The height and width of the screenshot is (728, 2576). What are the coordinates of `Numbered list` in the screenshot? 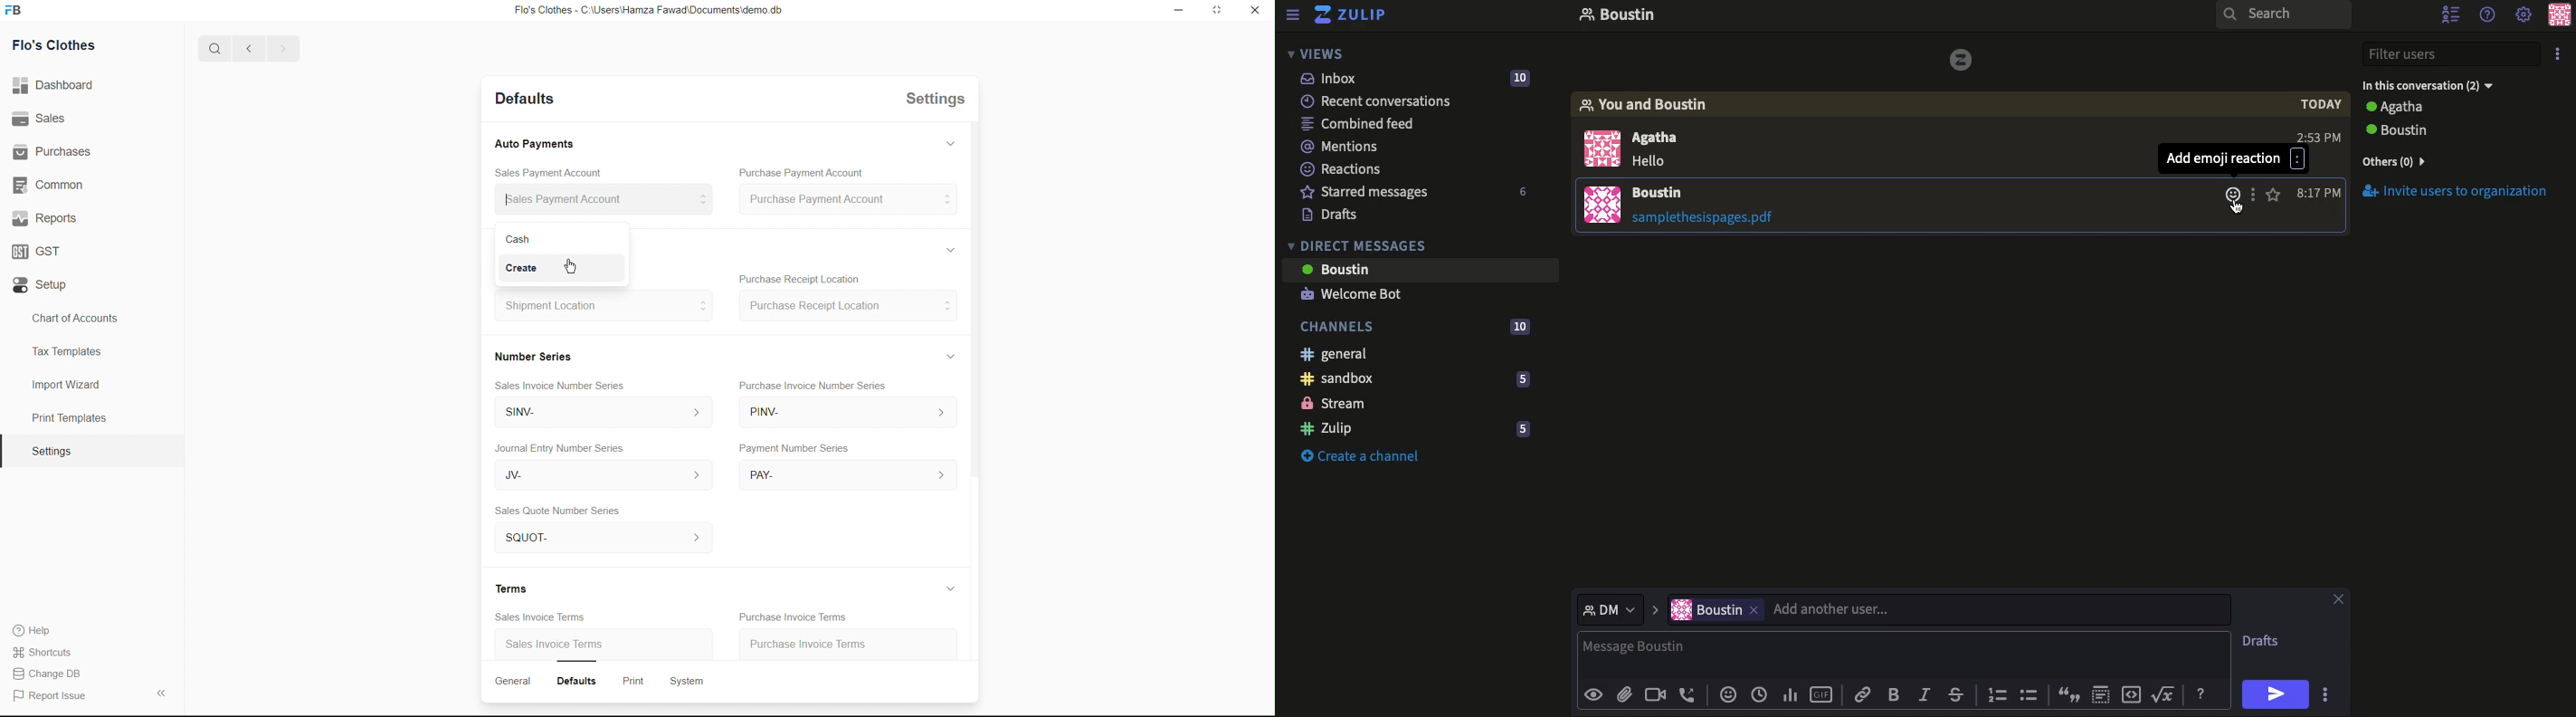 It's located at (1996, 693).